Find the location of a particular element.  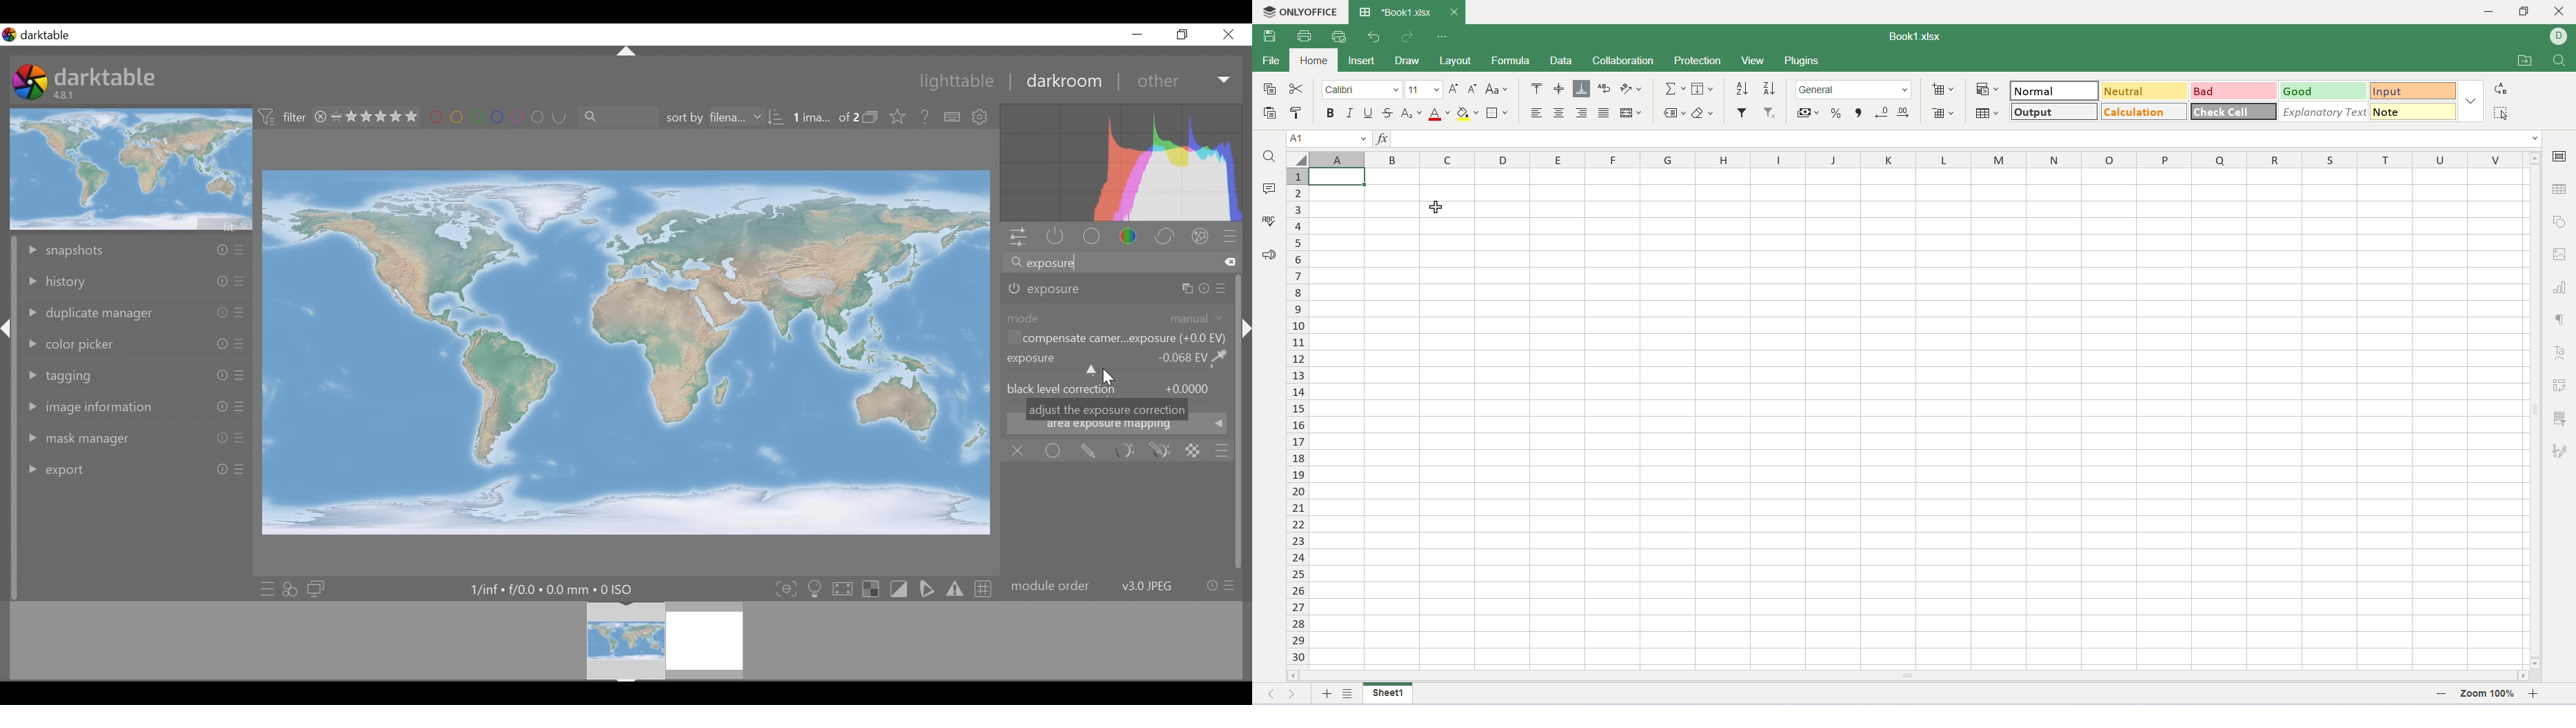

hide is located at coordinates (8, 334).